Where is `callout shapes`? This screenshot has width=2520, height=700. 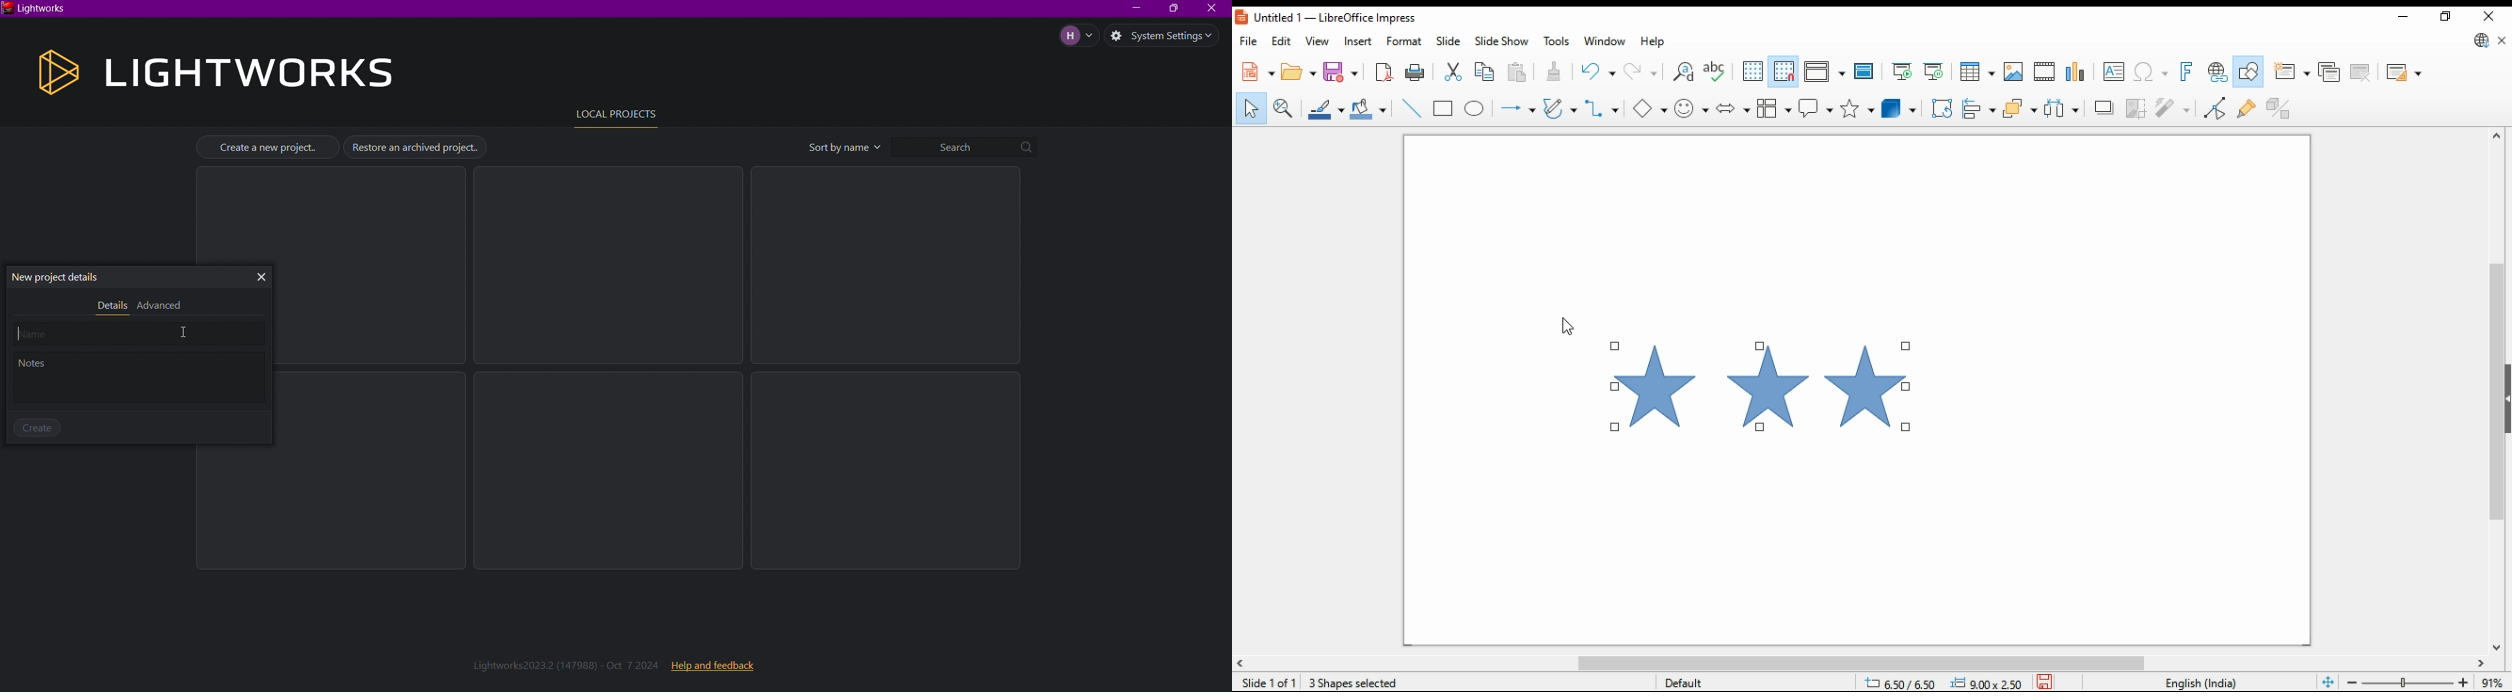 callout shapes is located at coordinates (1815, 108).